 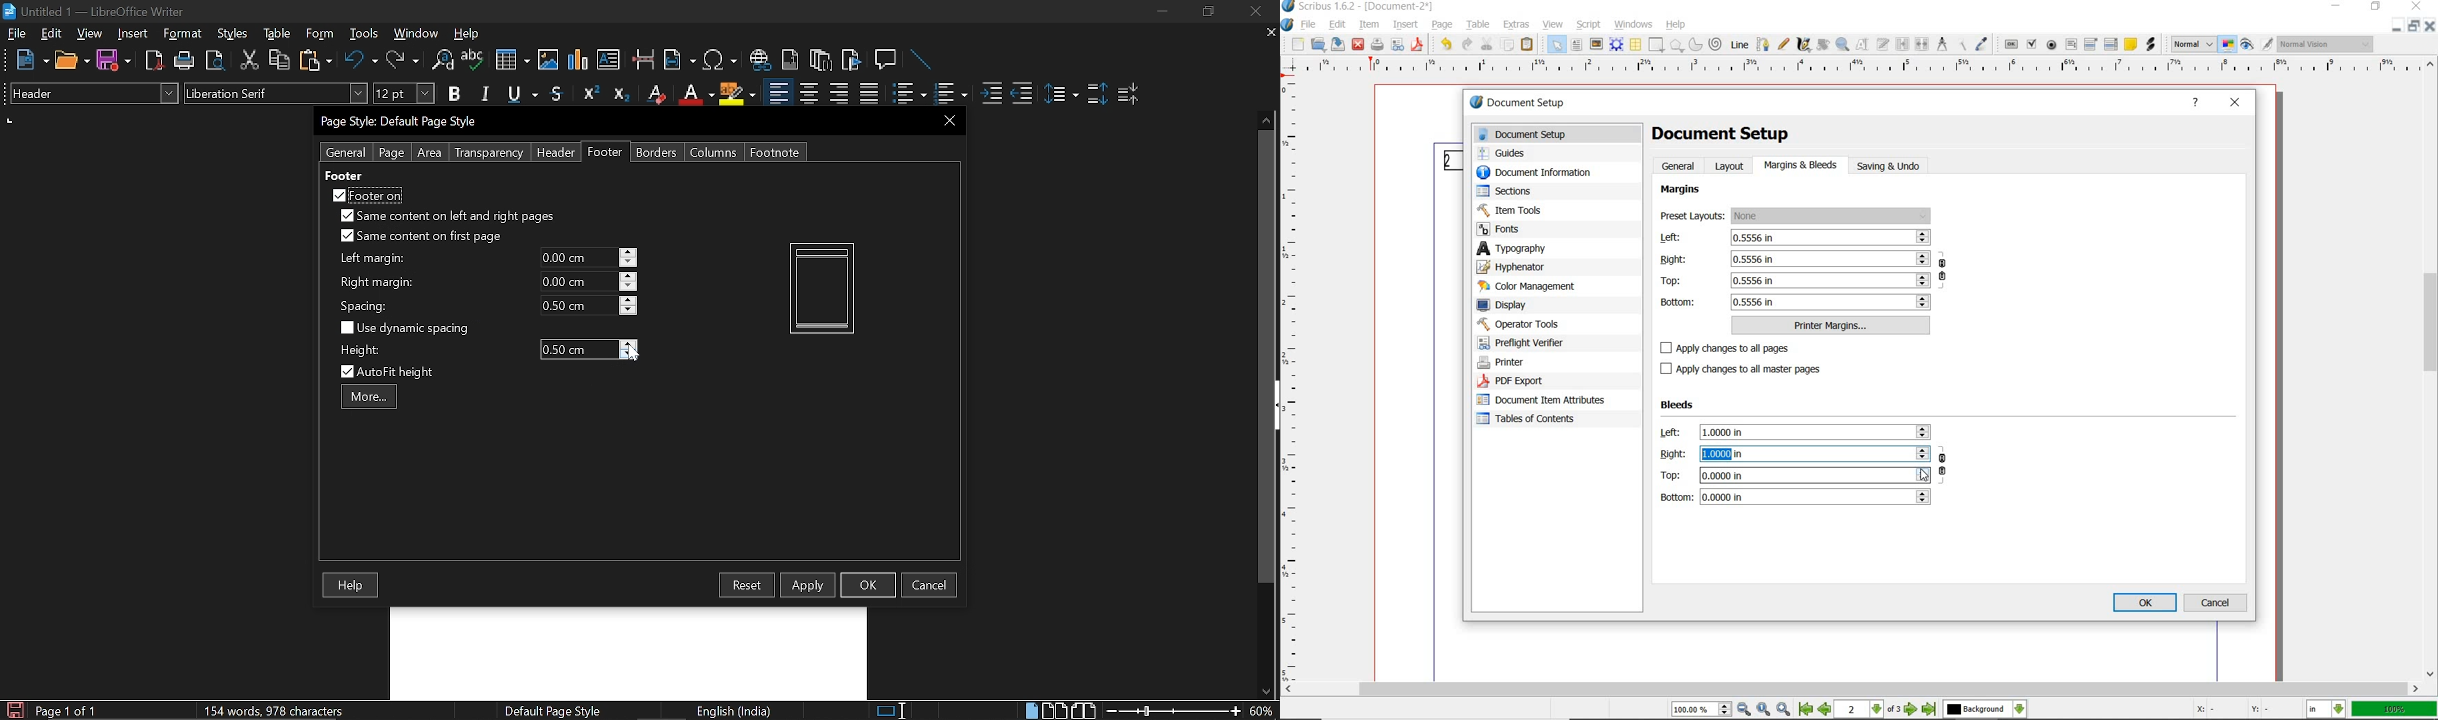 What do you see at coordinates (1854, 68) in the screenshot?
I see `Horizontal MArgin` at bounding box center [1854, 68].